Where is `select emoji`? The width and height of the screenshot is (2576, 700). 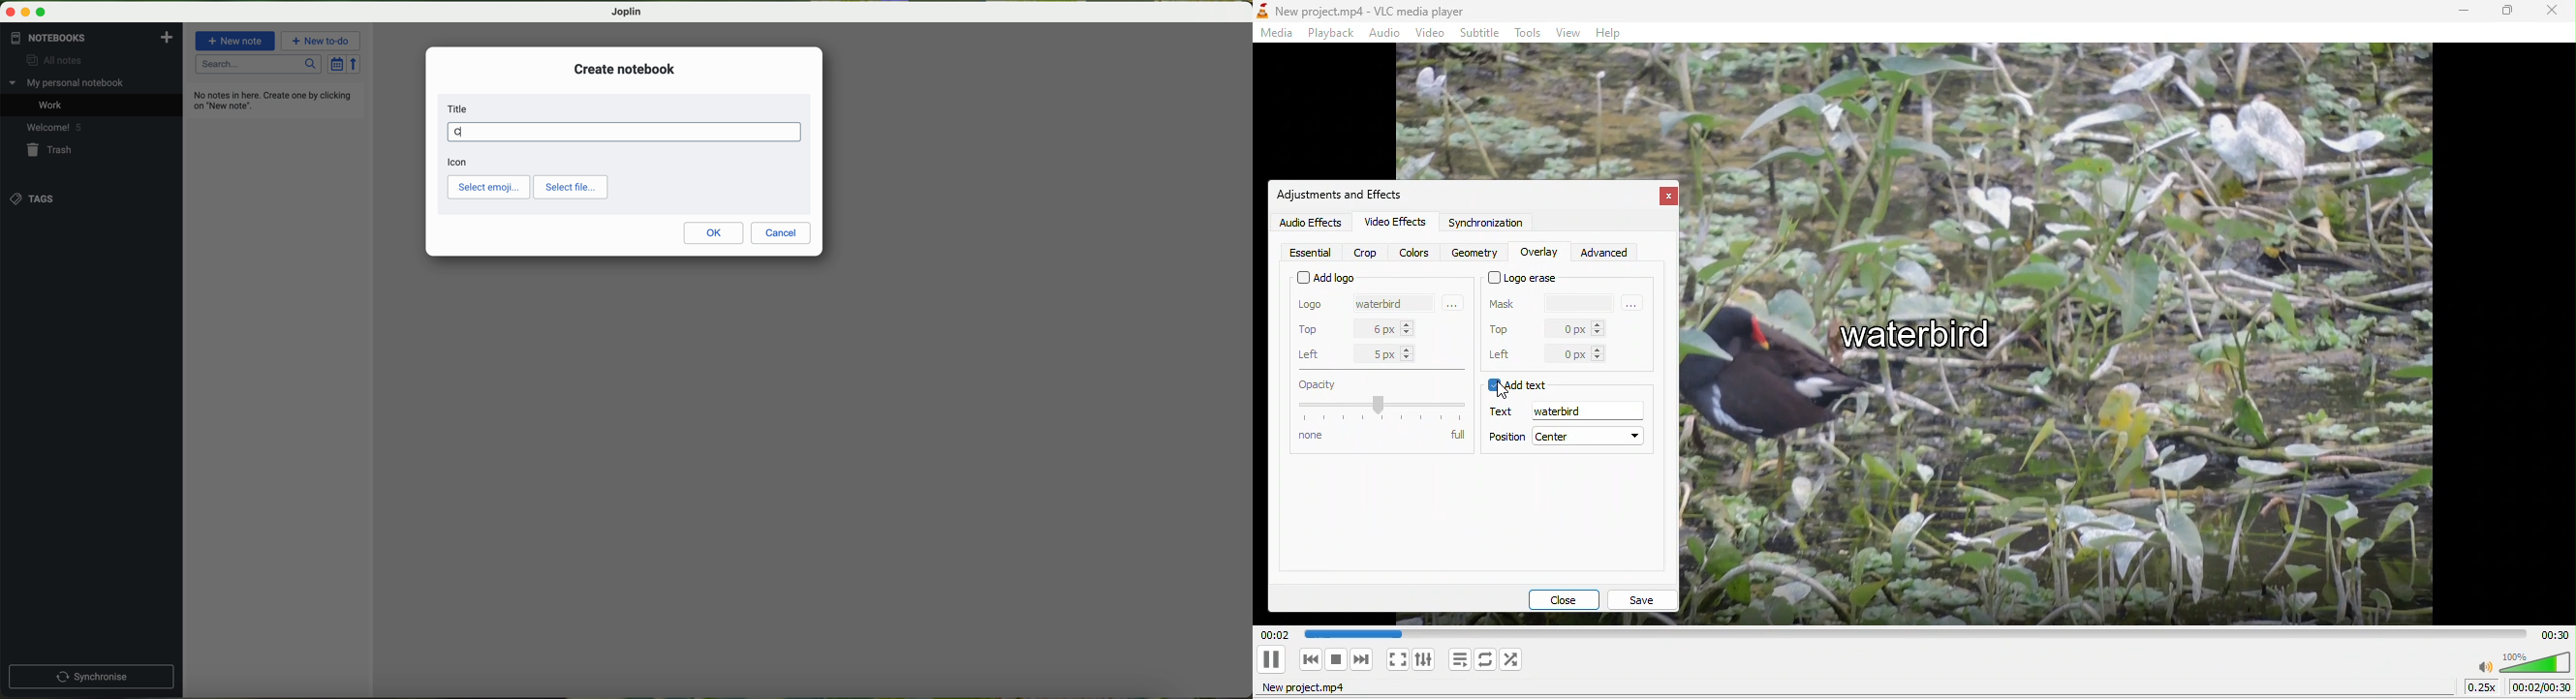 select emoji is located at coordinates (489, 187).